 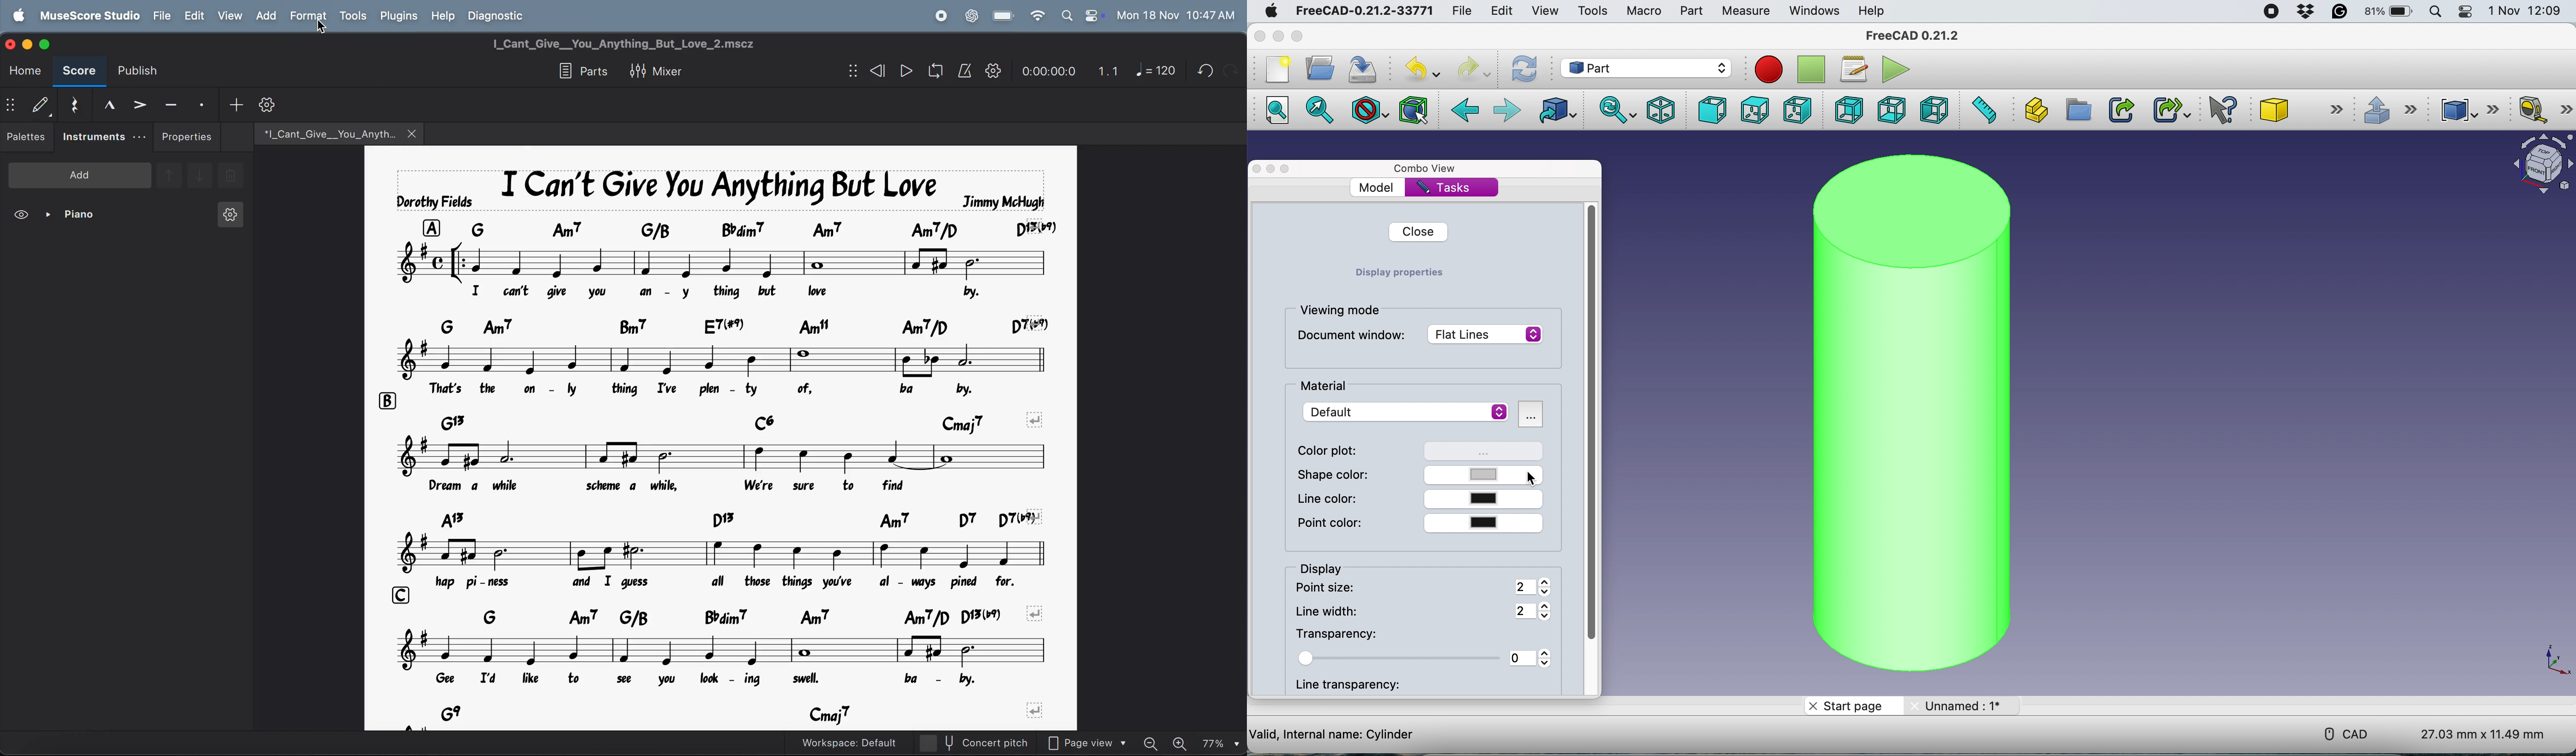 What do you see at coordinates (1464, 10) in the screenshot?
I see `file` at bounding box center [1464, 10].